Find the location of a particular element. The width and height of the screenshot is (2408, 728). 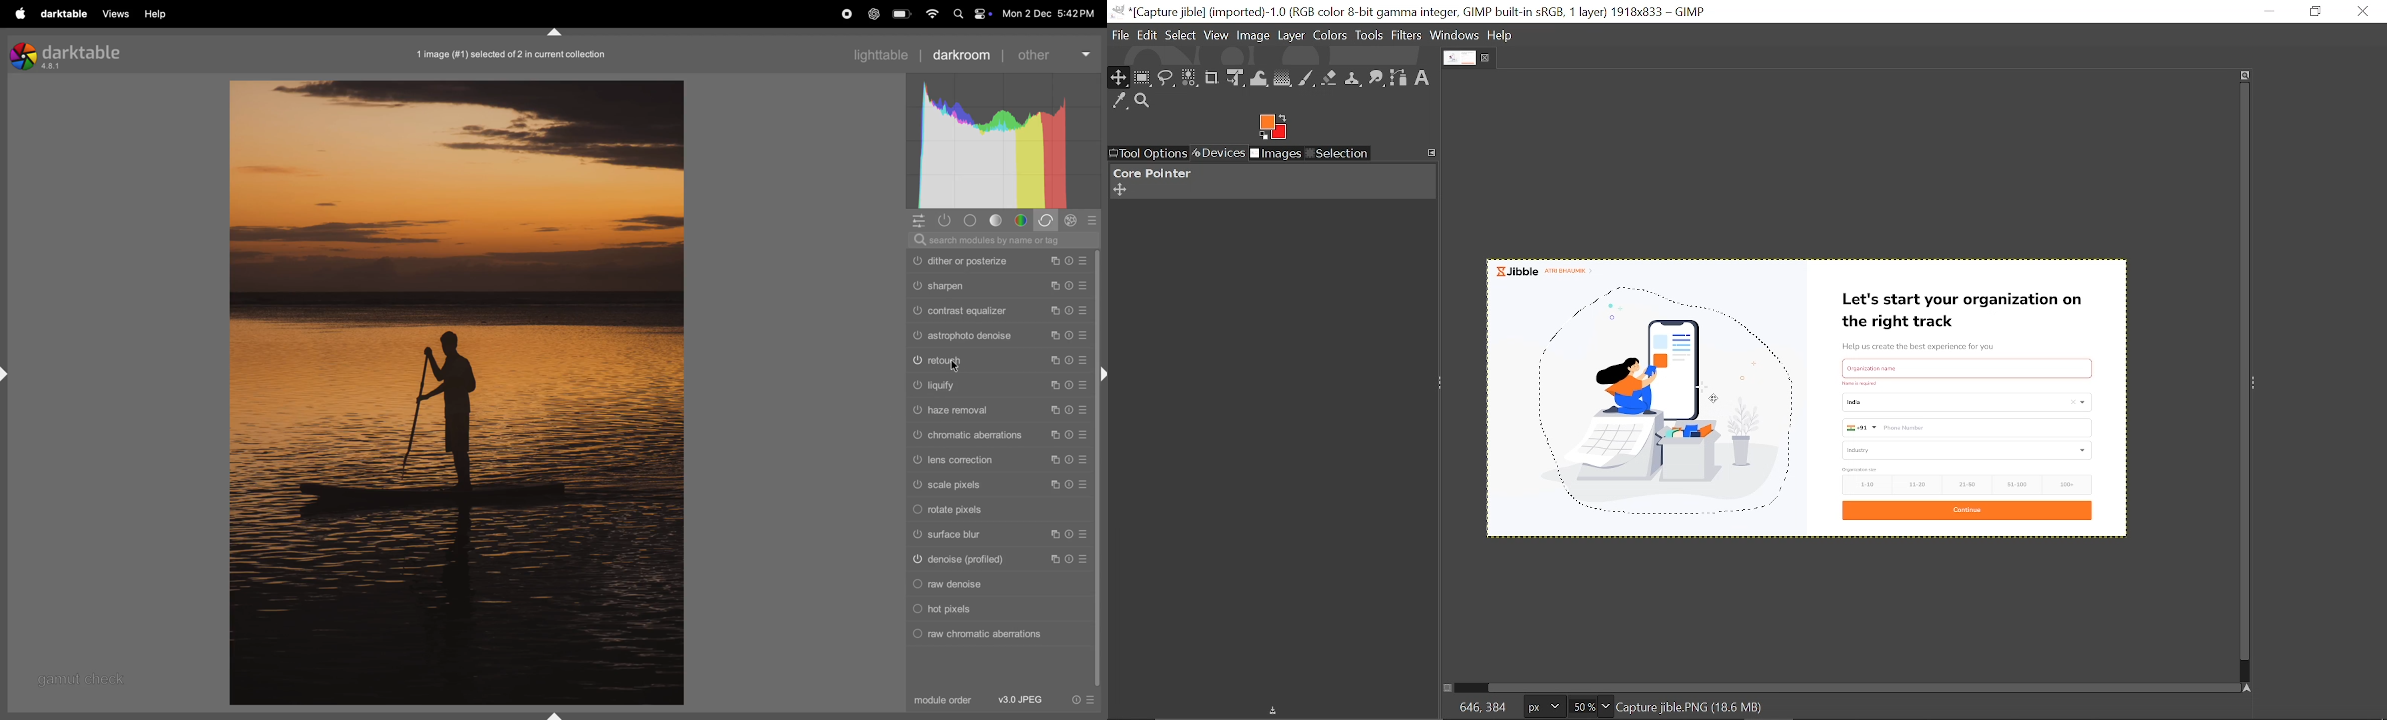

correct is located at coordinates (1047, 221).